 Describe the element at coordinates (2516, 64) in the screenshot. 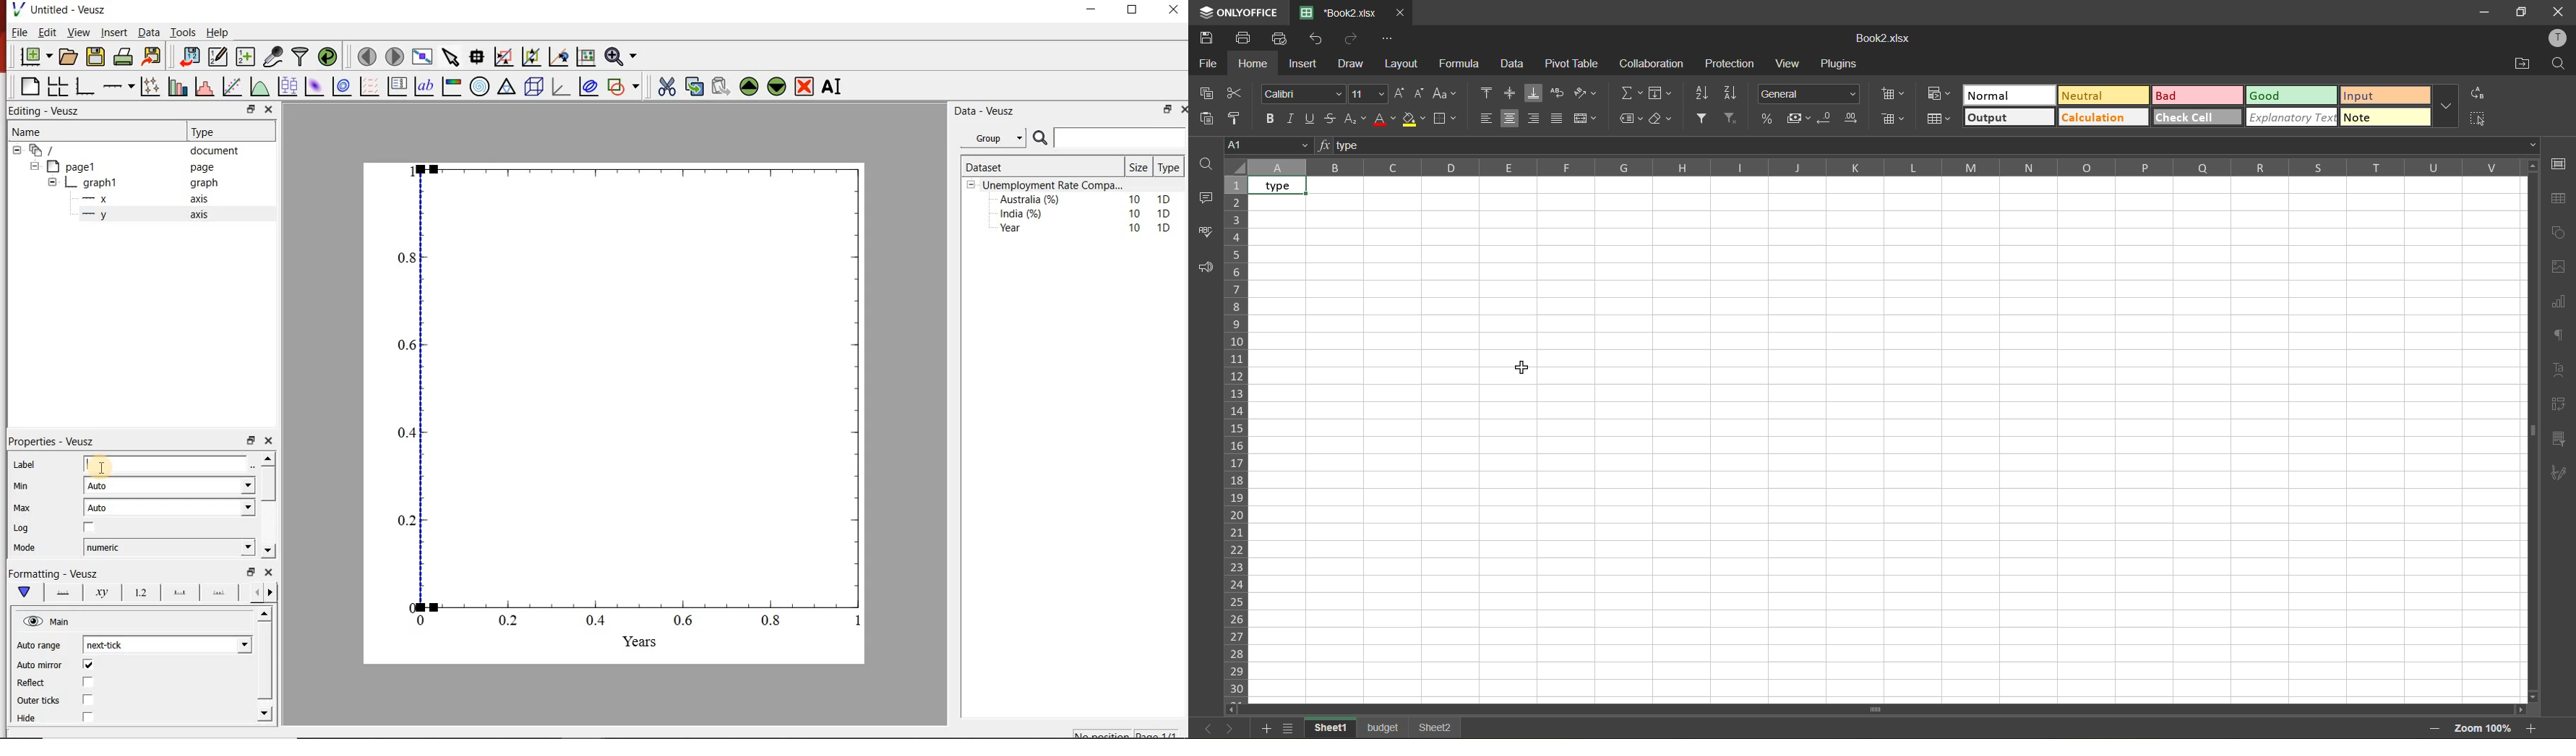

I see `open location` at that location.